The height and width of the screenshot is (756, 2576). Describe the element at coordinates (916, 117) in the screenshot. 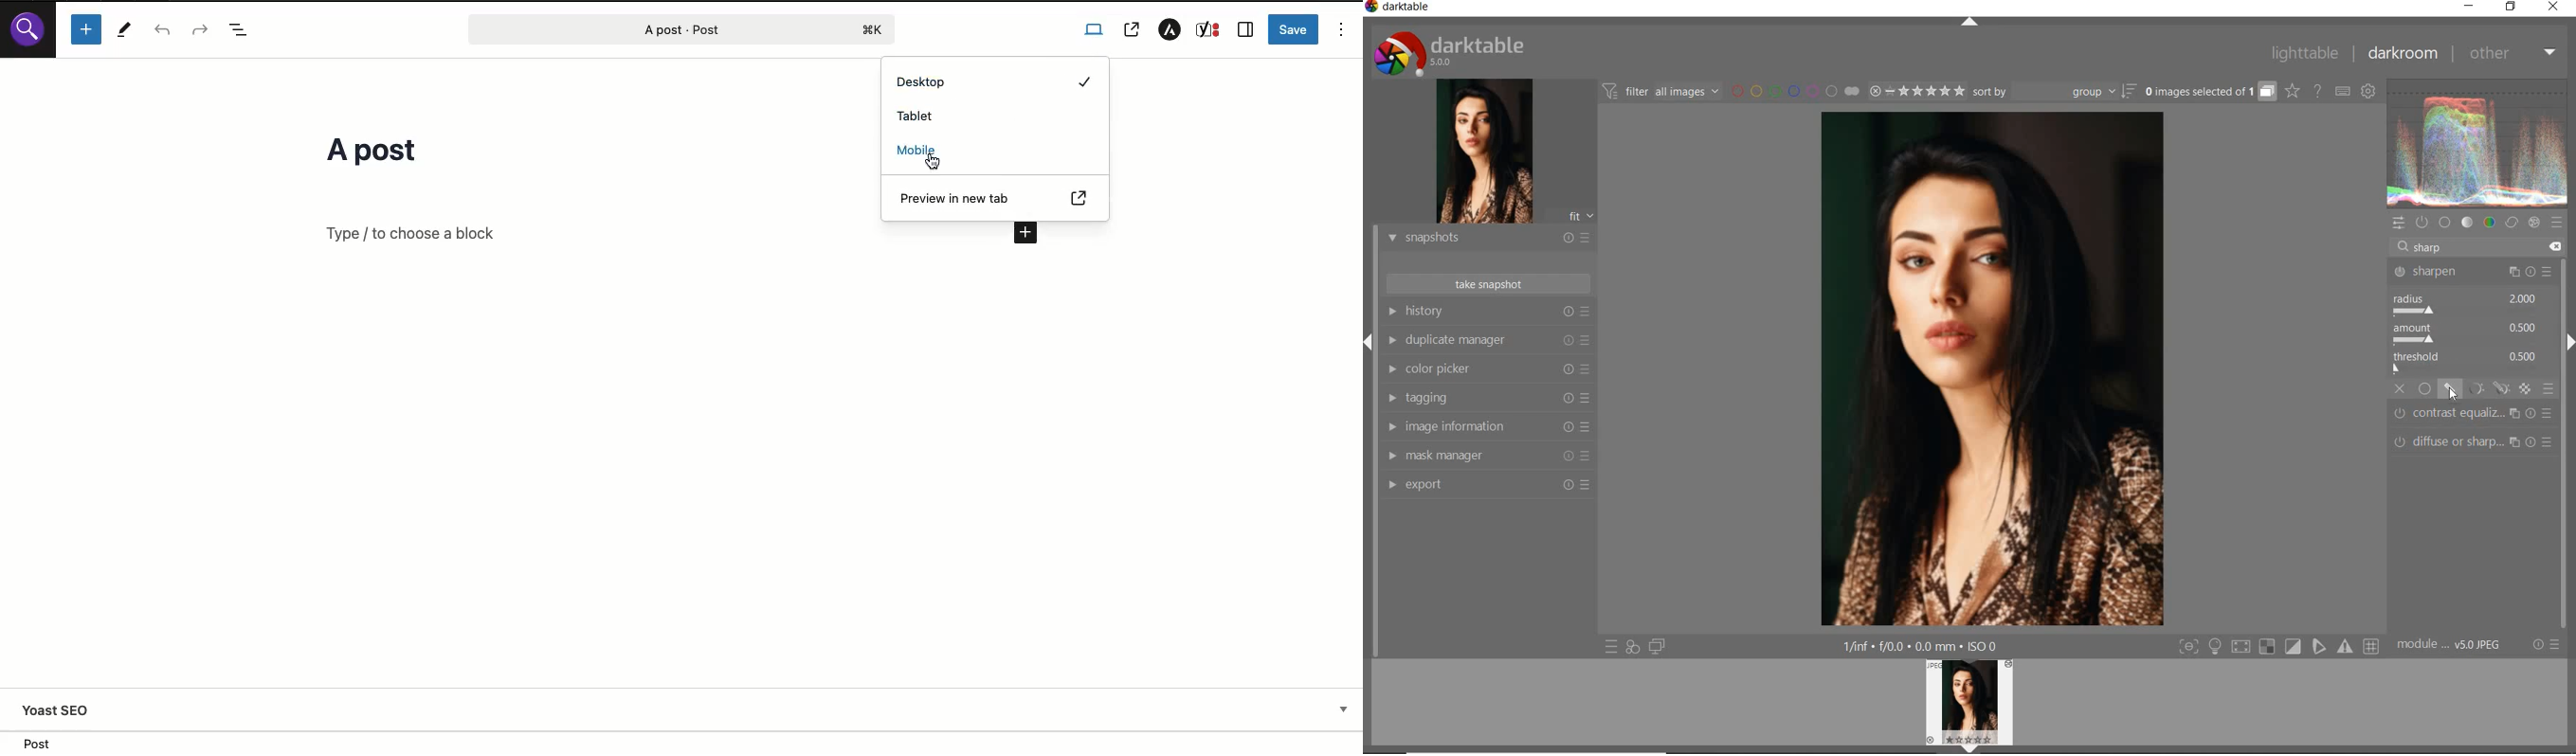

I see `Tablet` at that location.